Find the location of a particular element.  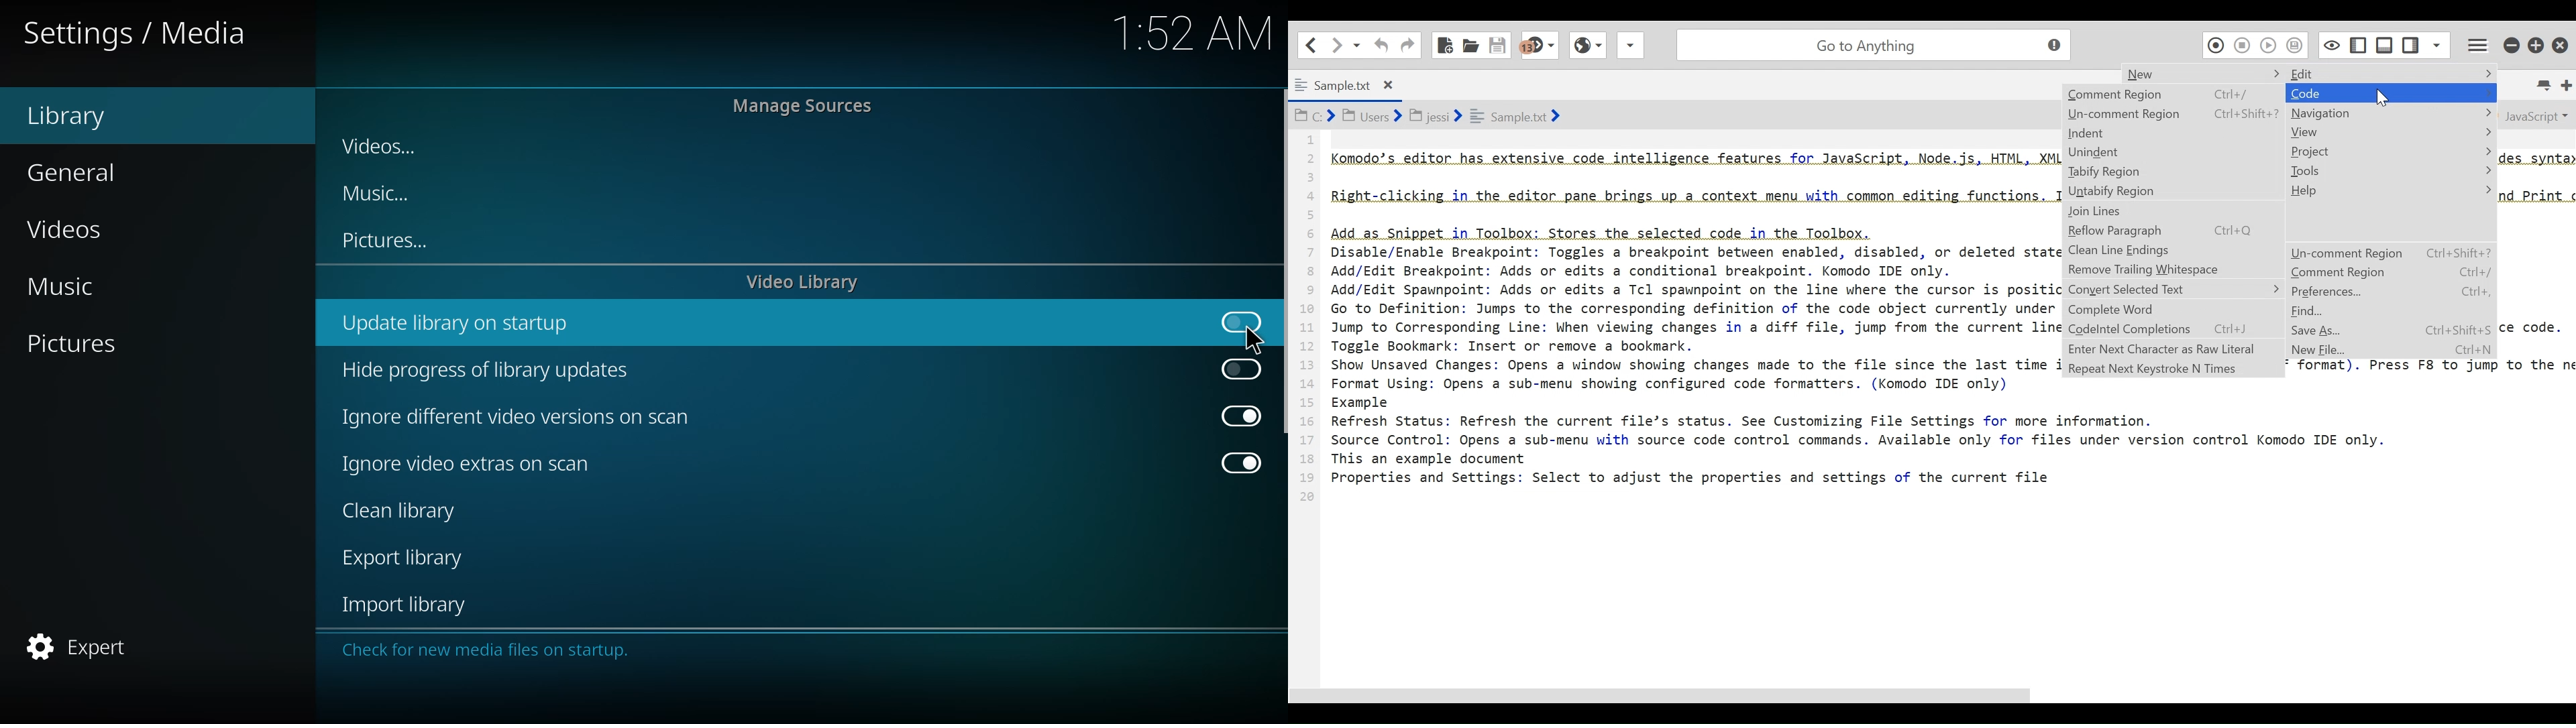

ignore video extras on scan is located at coordinates (476, 465).